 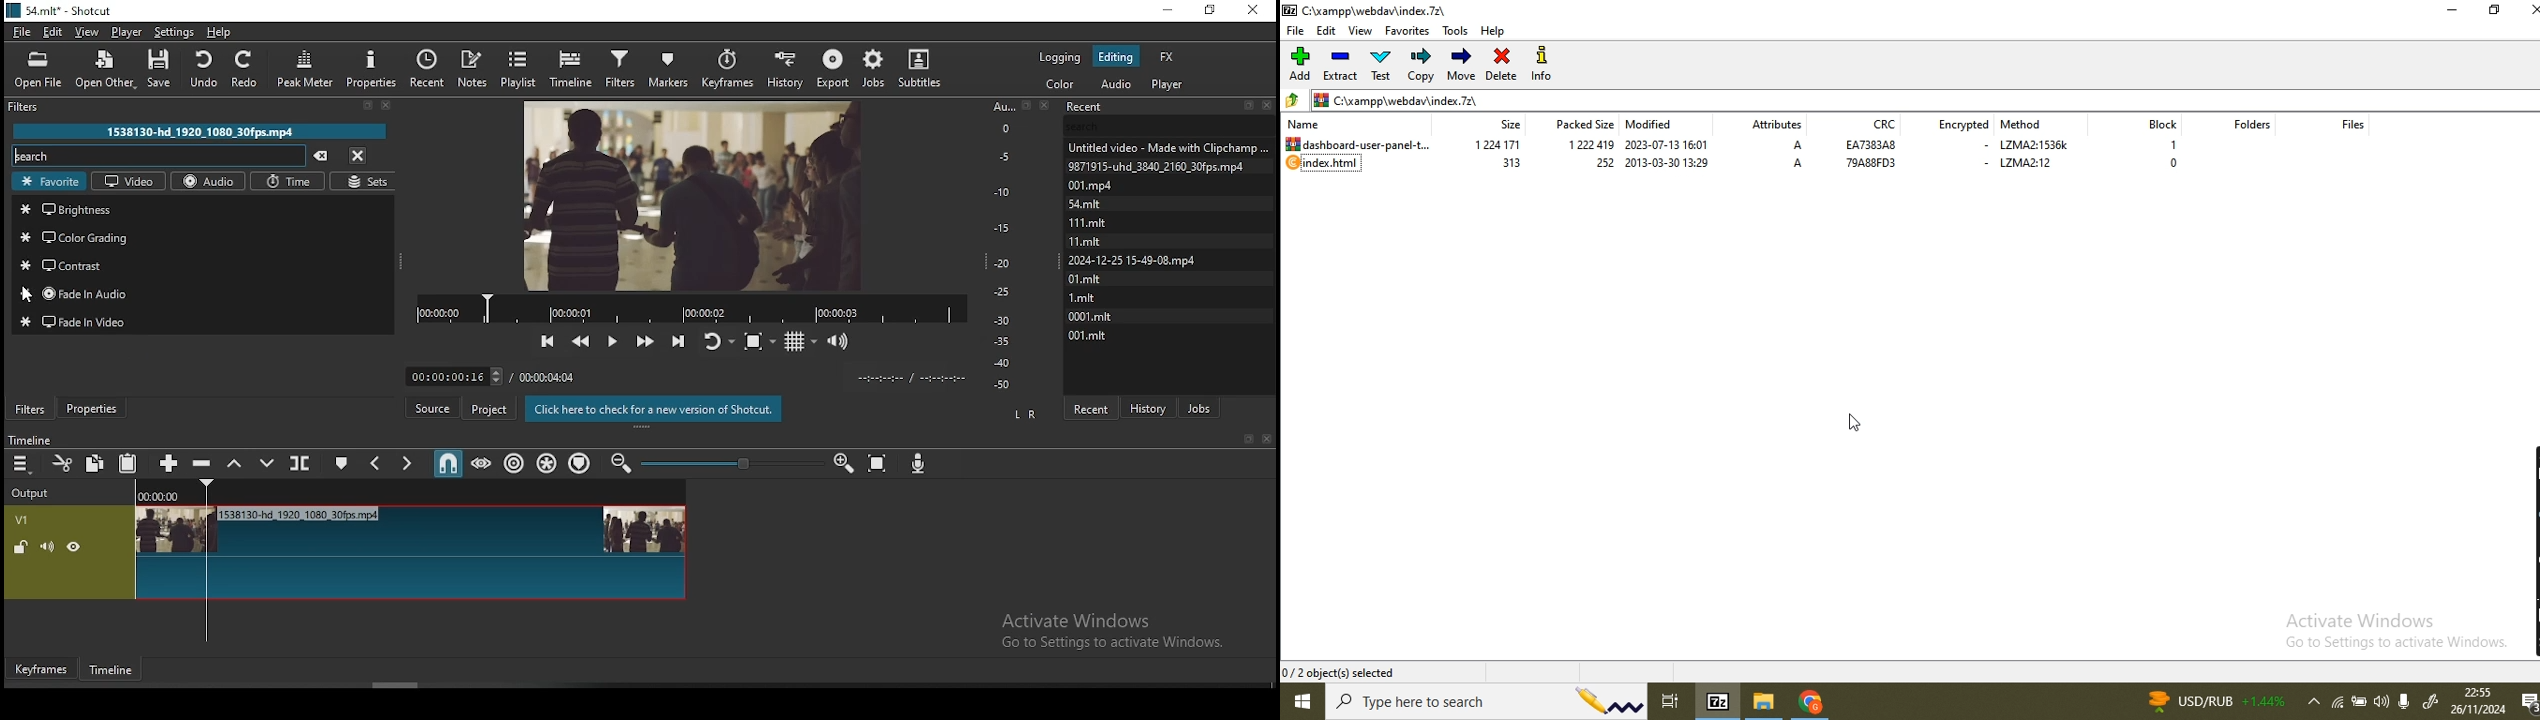 I want to click on source, so click(x=433, y=408).